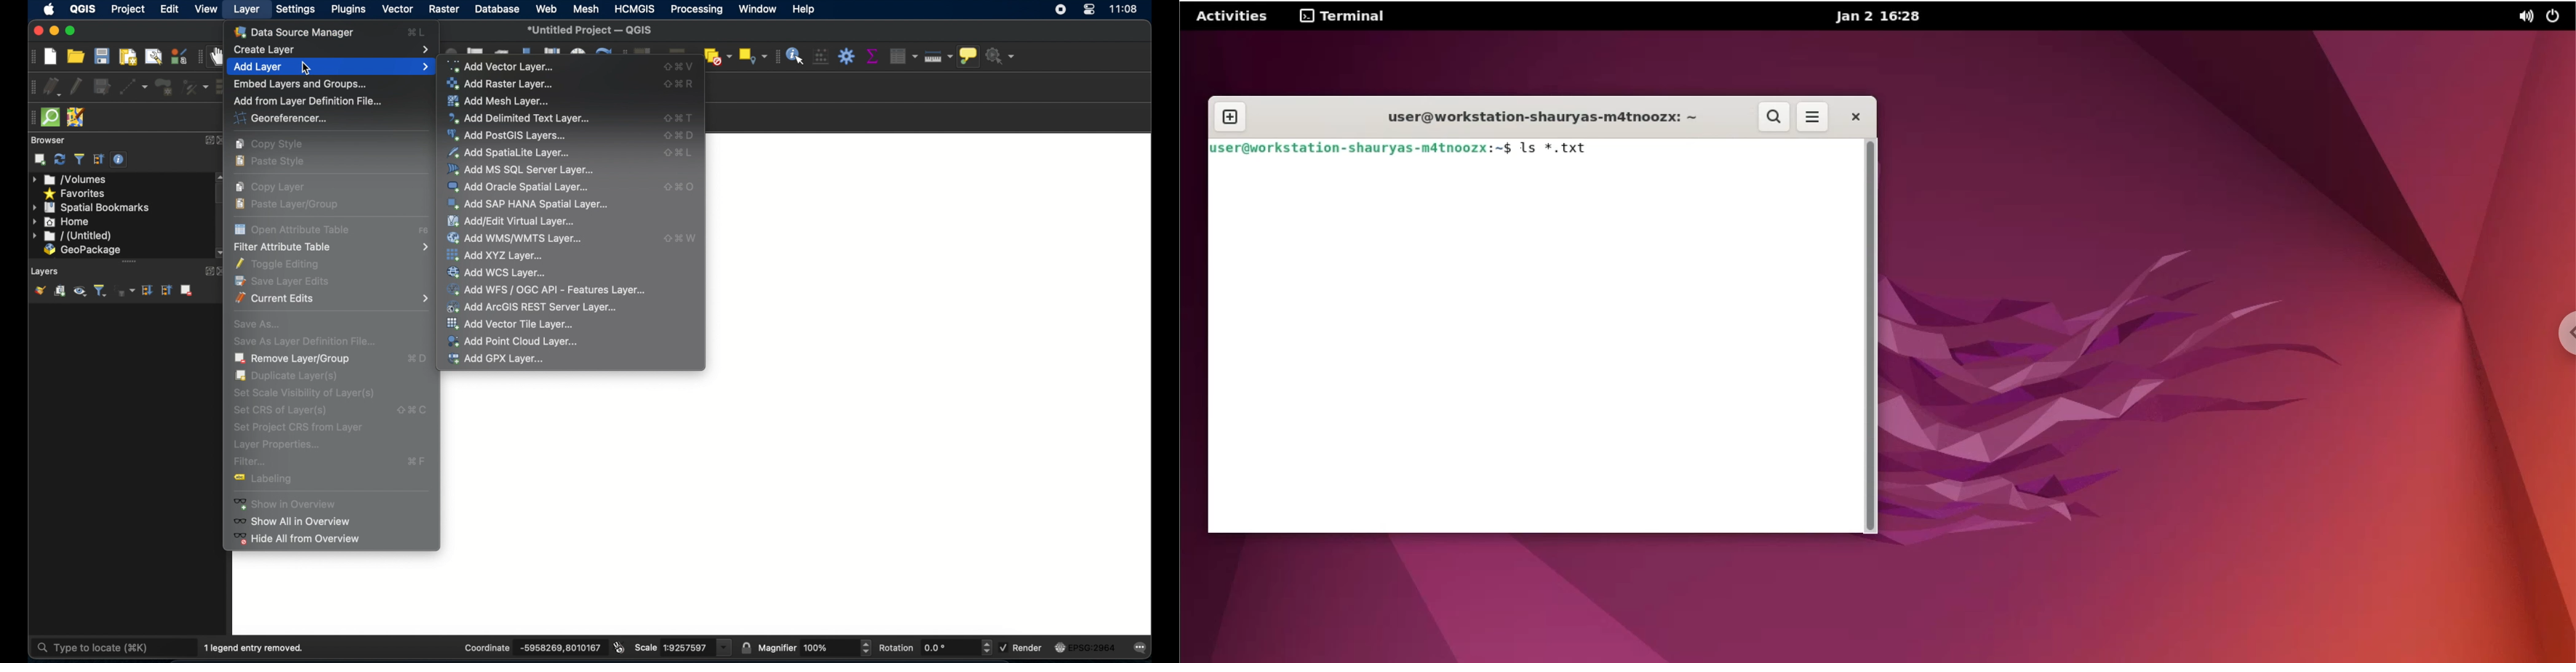  Describe the element at coordinates (219, 252) in the screenshot. I see `scroll down arrow` at that location.